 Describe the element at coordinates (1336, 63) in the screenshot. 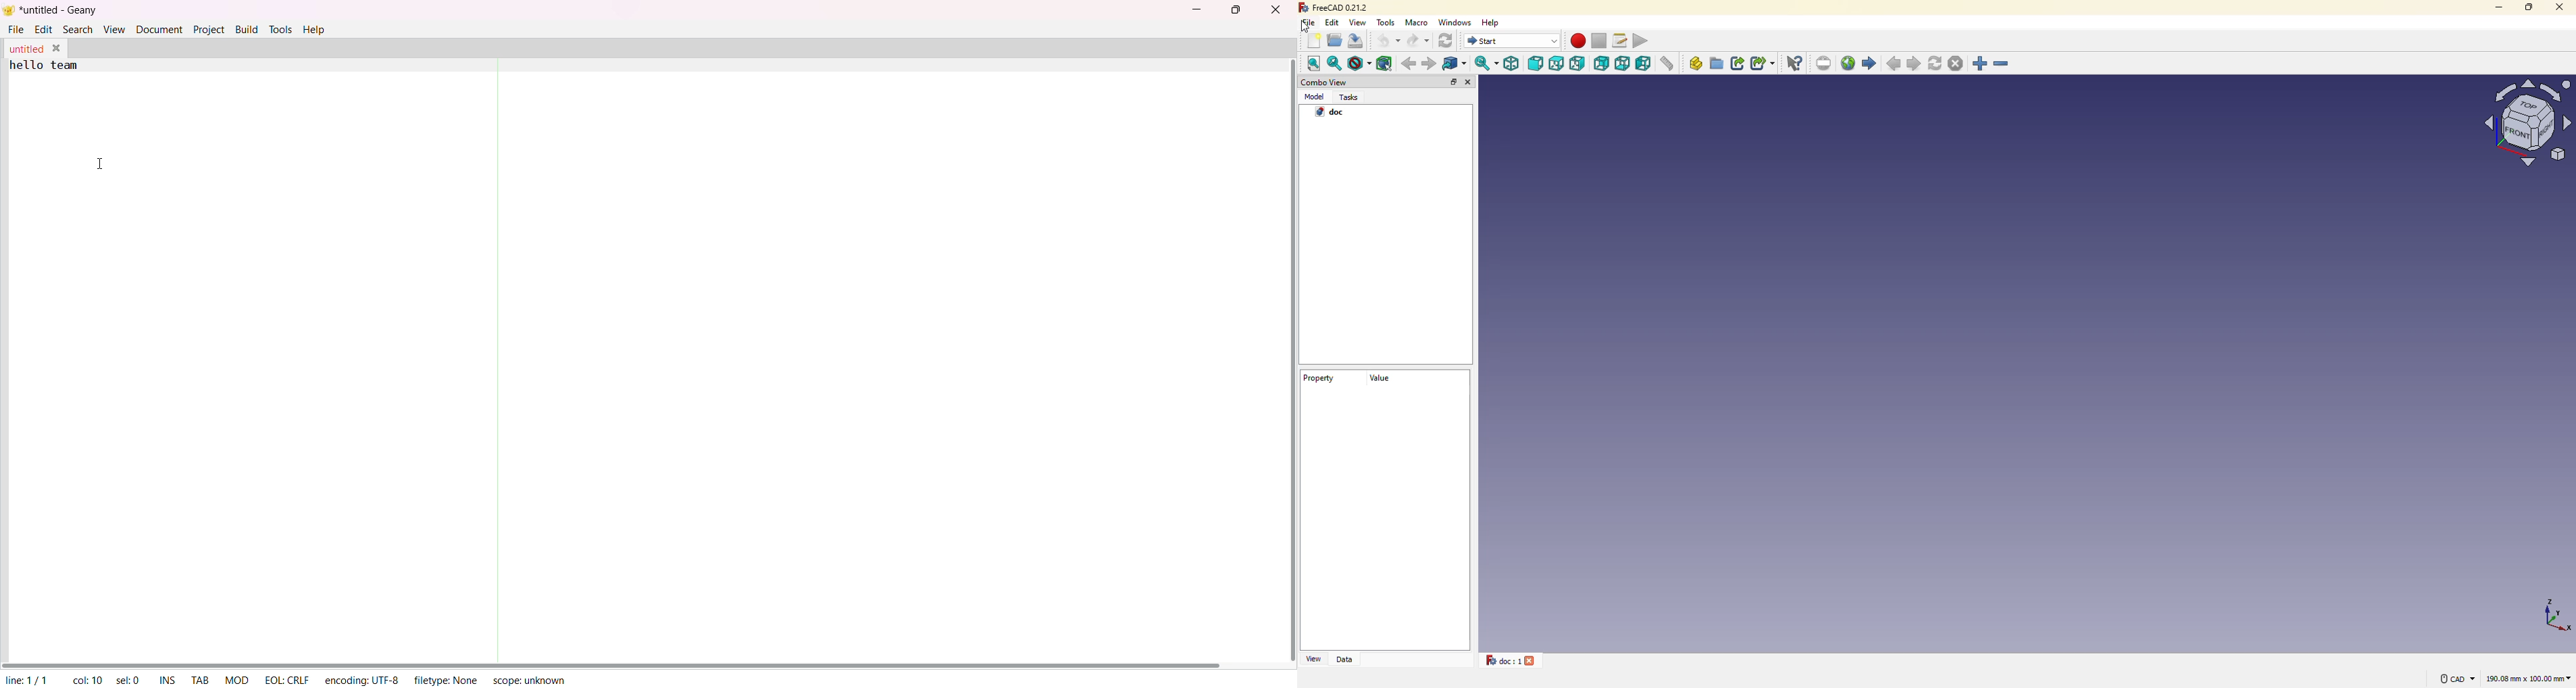

I see `fit selection` at that location.